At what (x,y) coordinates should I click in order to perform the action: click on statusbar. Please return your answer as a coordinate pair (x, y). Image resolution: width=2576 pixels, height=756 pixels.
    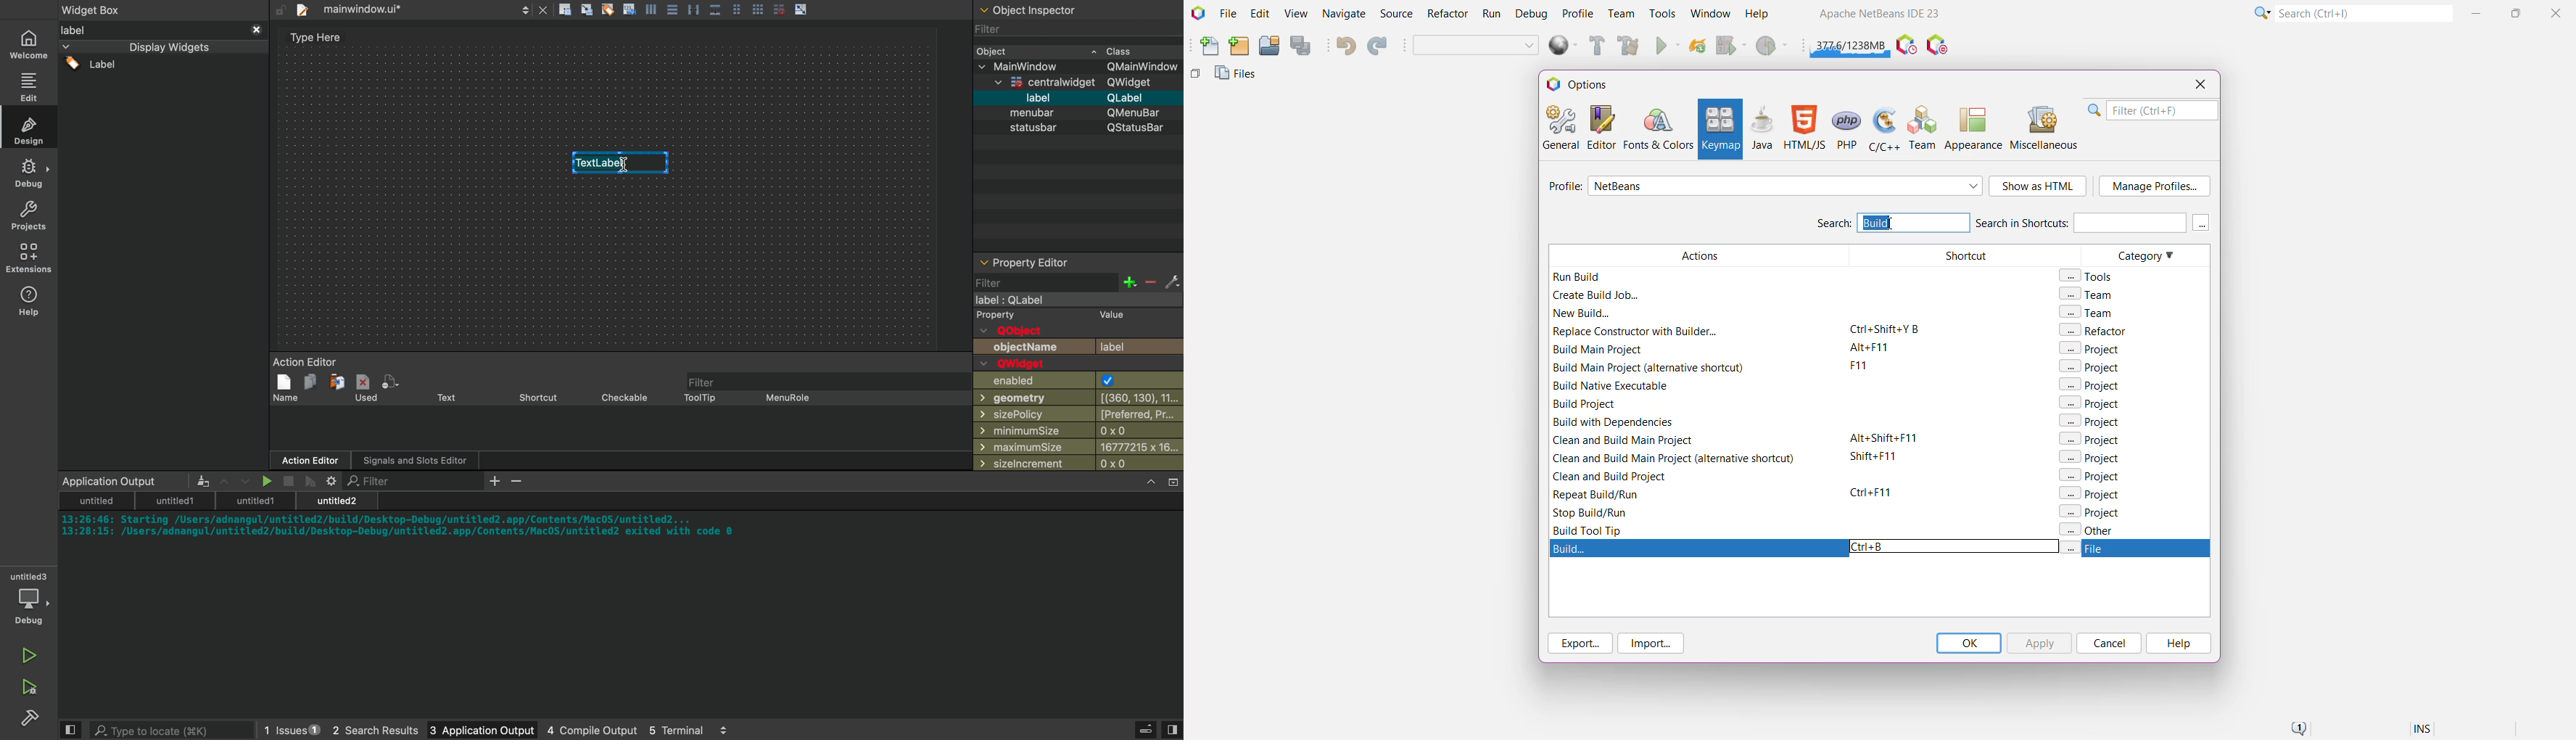
    Looking at the image, I should click on (1077, 131).